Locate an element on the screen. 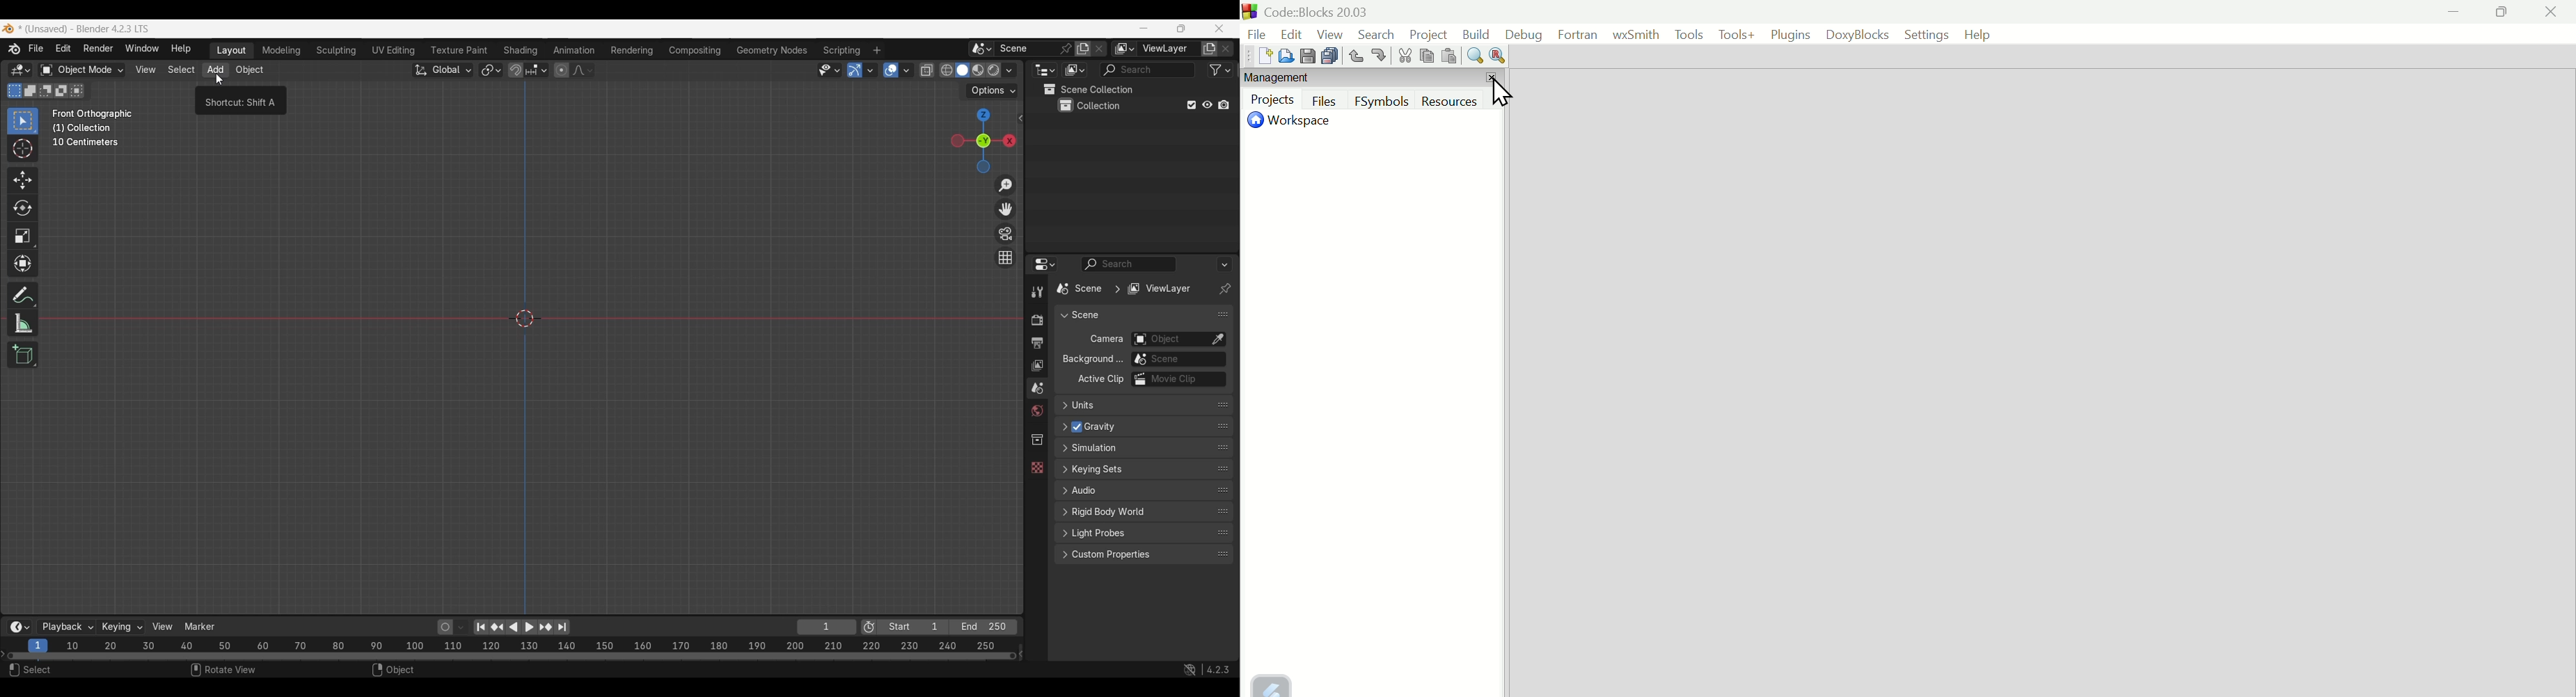 This screenshot has height=700, width=2576. Fortran is located at coordinates (1578, 35).